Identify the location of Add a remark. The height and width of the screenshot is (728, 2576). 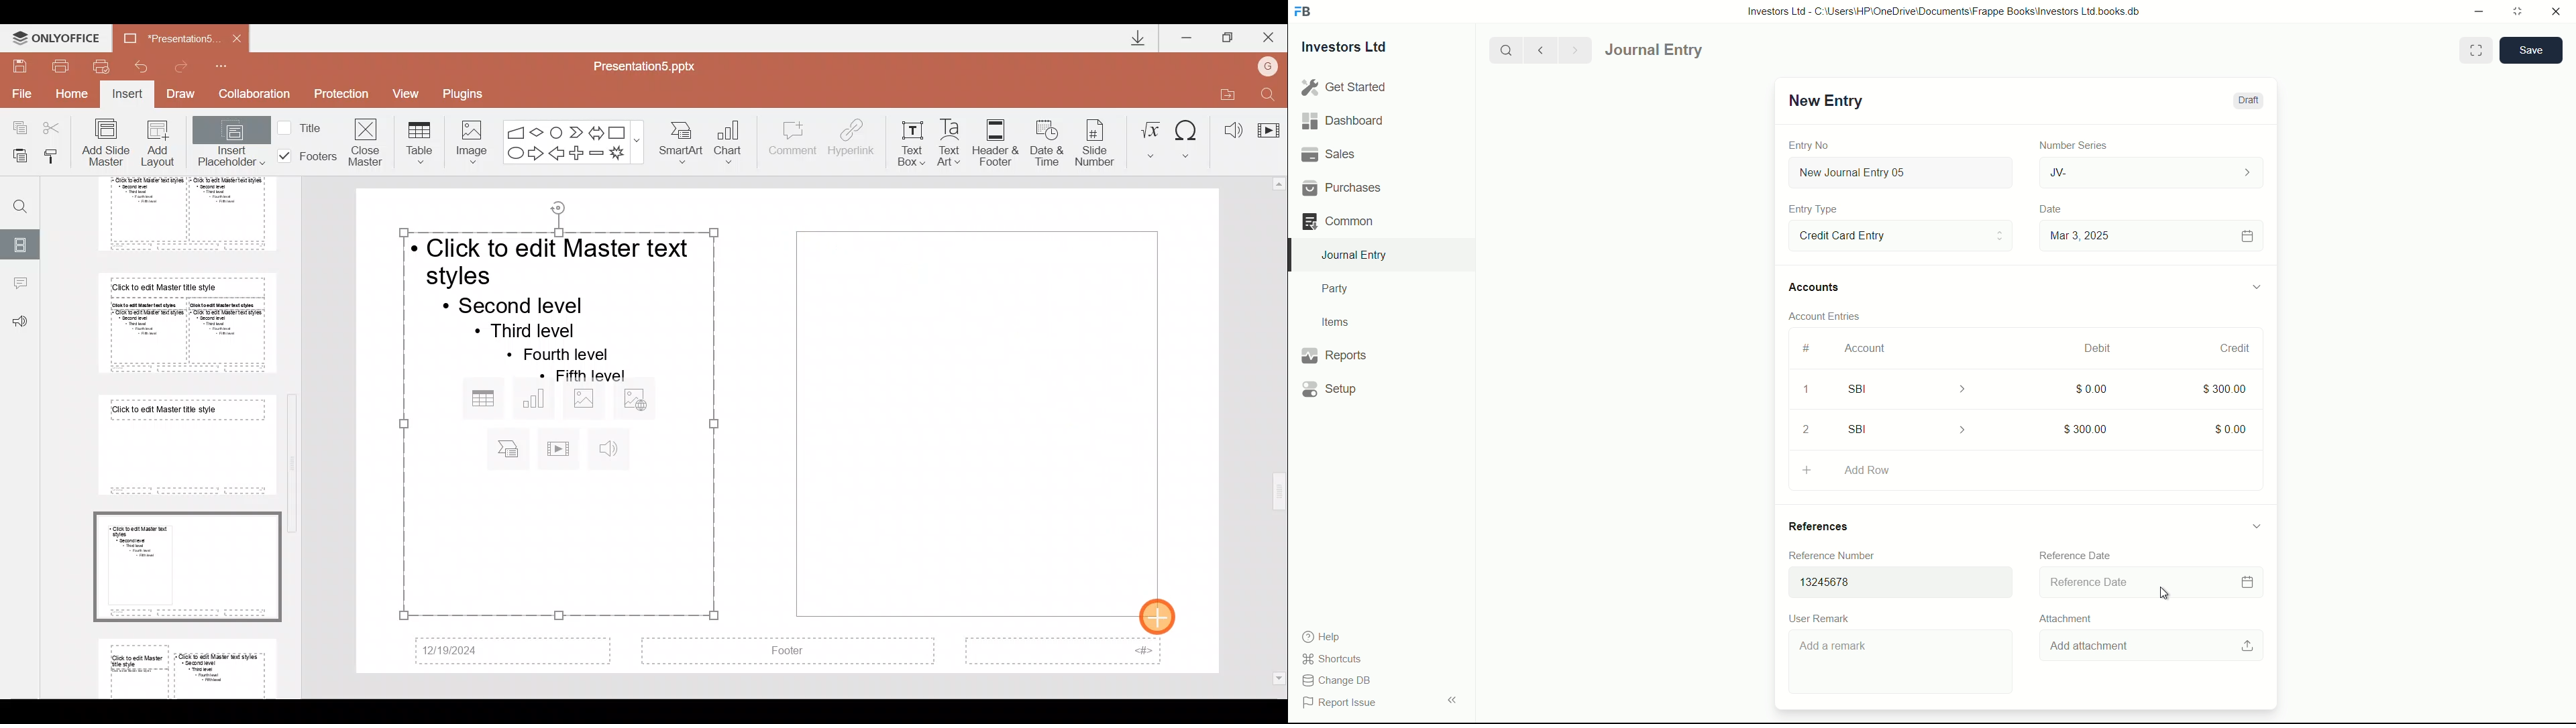
(1903, 664).